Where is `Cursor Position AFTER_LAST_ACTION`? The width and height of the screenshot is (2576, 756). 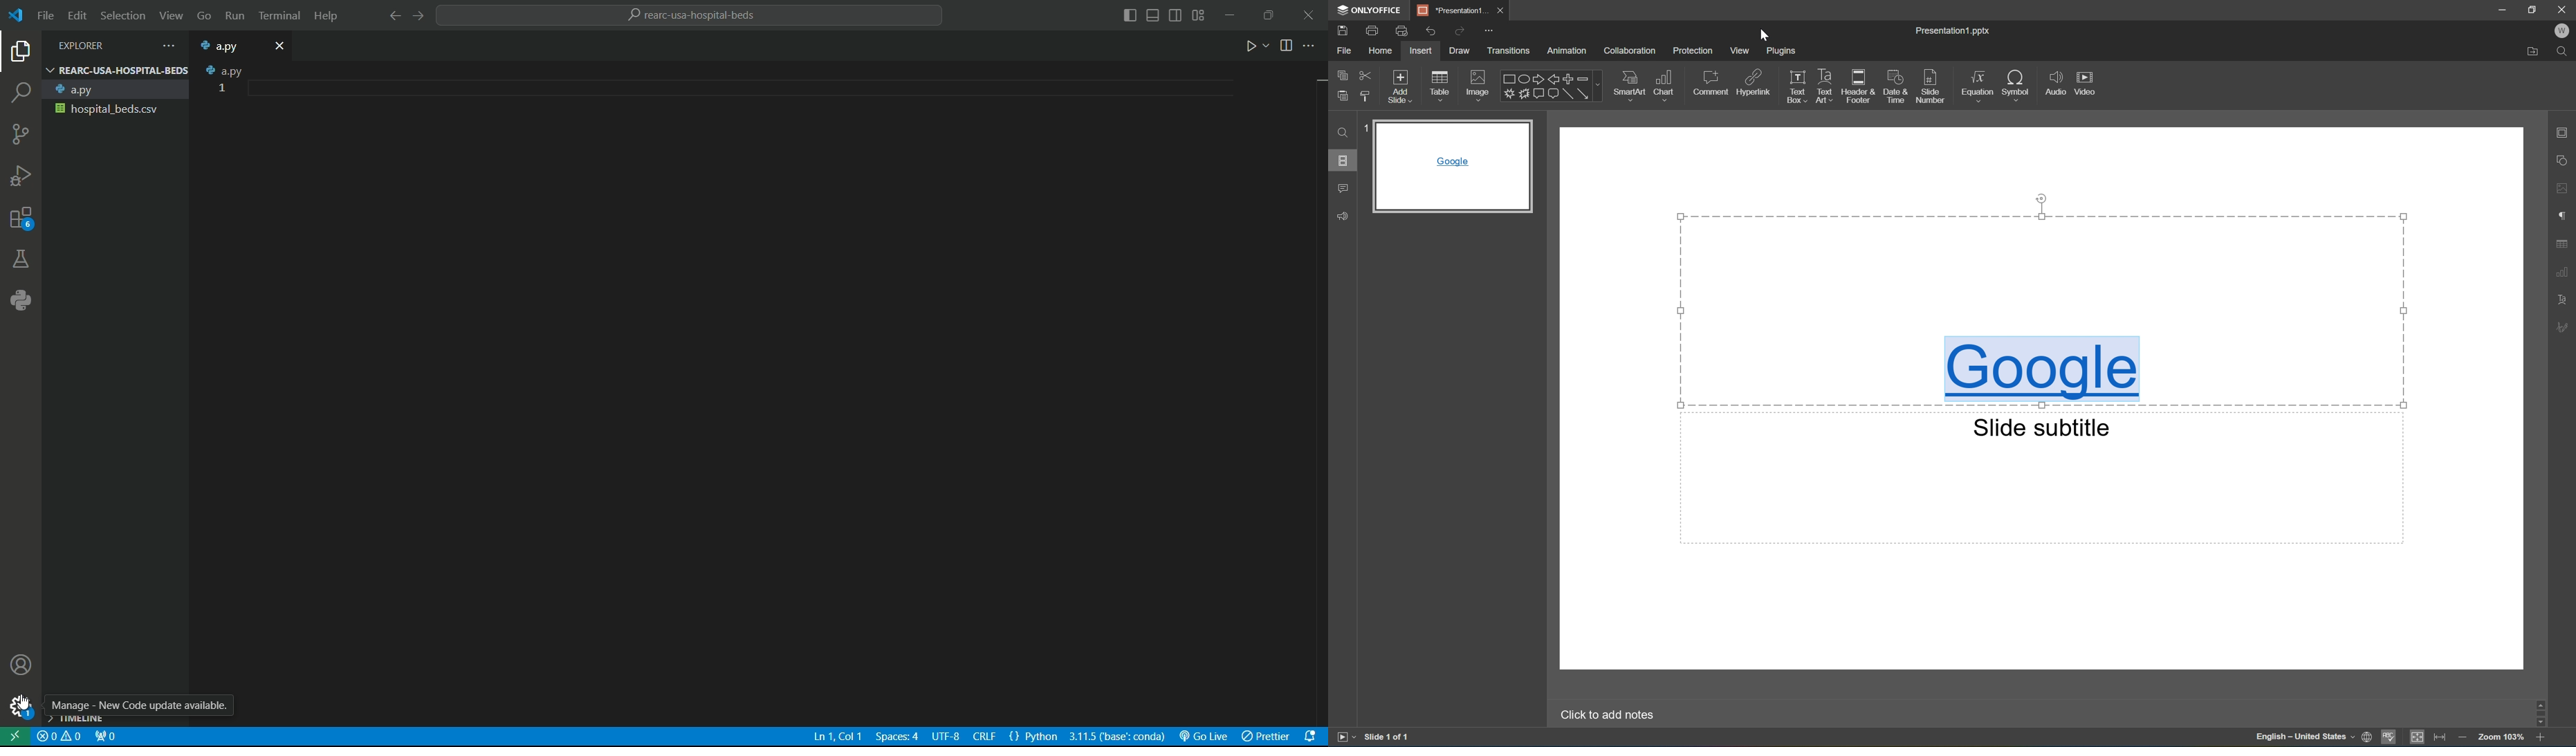
Cursor Position AFTER_LAST_ACTION is located at coordinates (1763, 35).